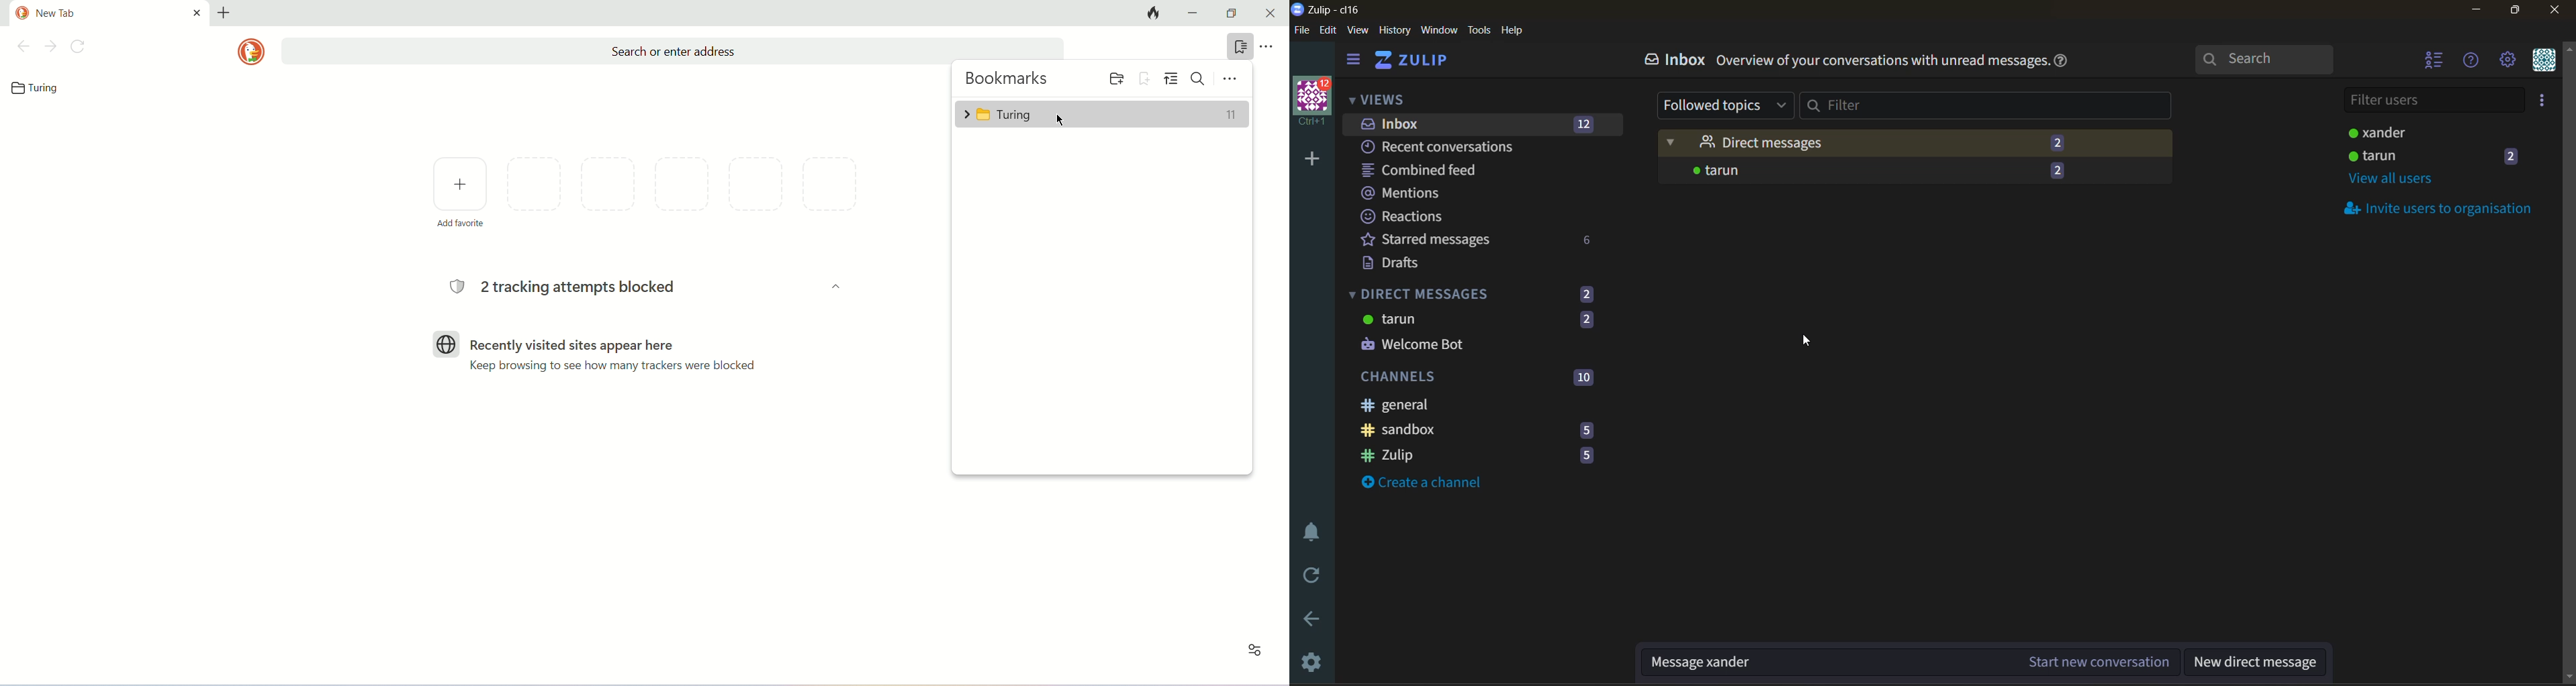 The height and width of the screenshot is (700, 2576). What do you see at coordinates (1834, 59) in the screenshot?
I see `Inbox. Overview of your conversations with unread messages.` at bounding box center [1834, 59].